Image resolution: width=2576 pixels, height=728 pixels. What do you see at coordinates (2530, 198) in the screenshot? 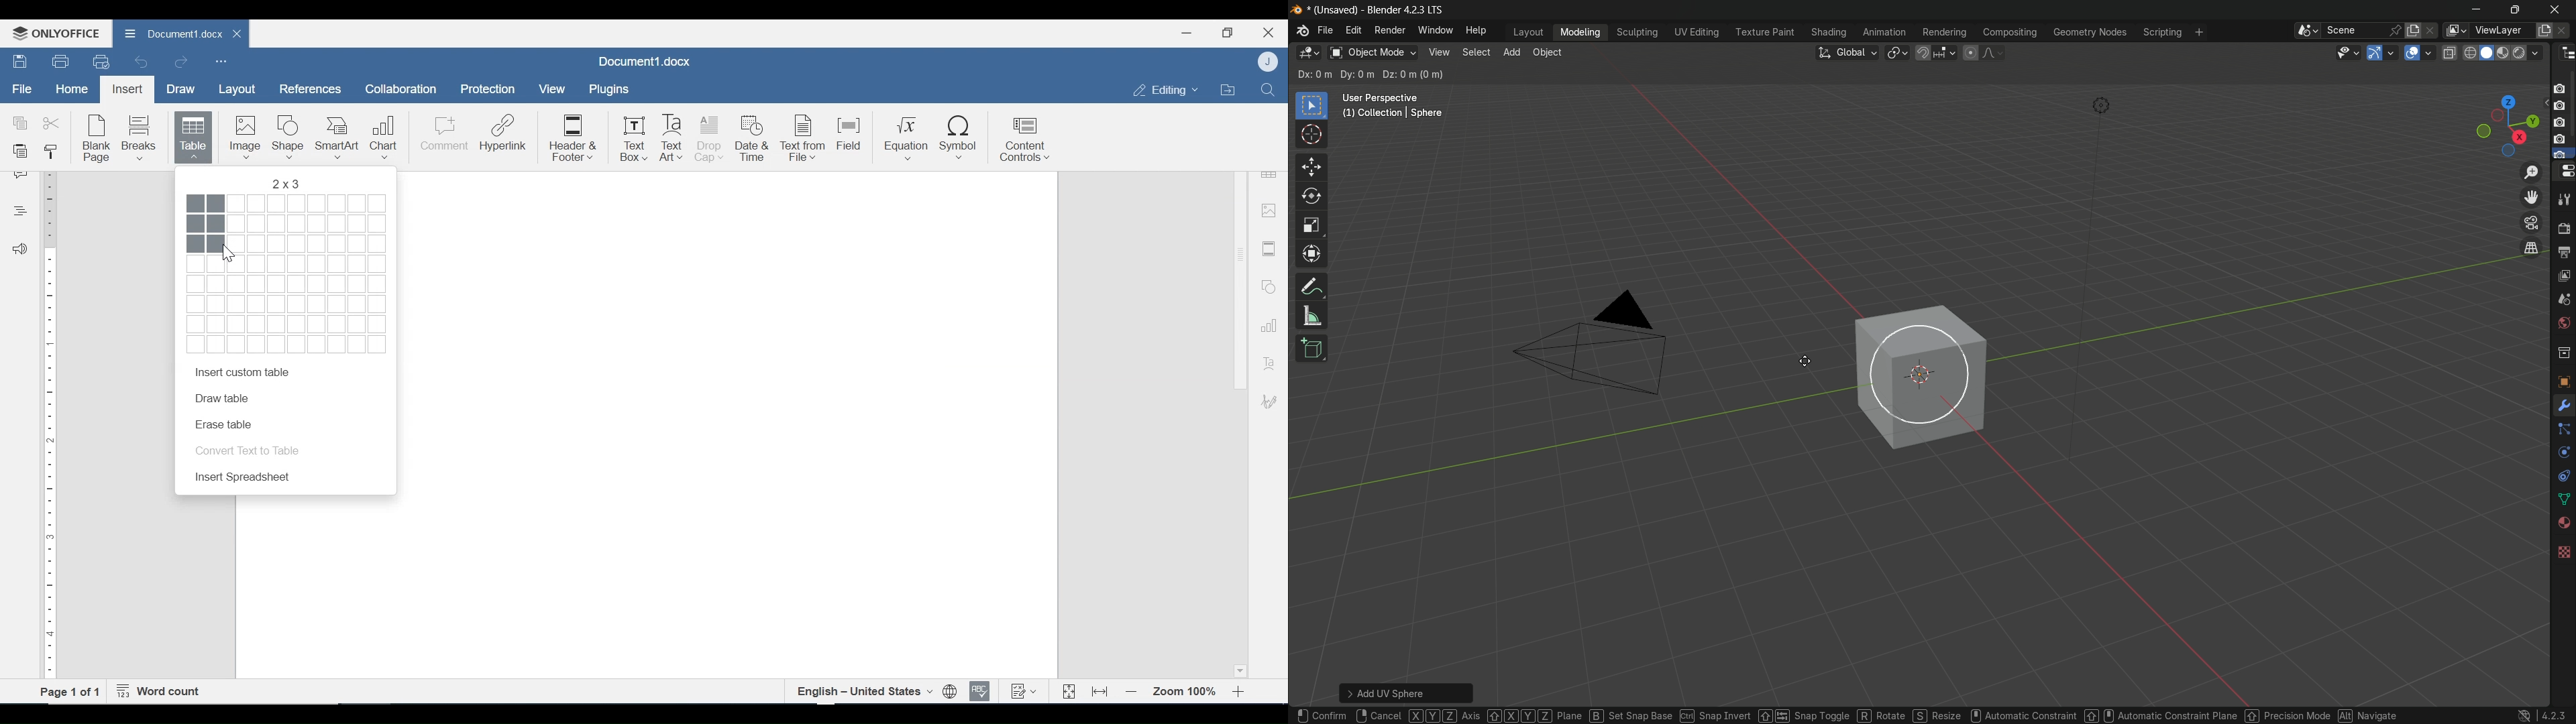
I see `move the view` at bounding box center [2530, 198].